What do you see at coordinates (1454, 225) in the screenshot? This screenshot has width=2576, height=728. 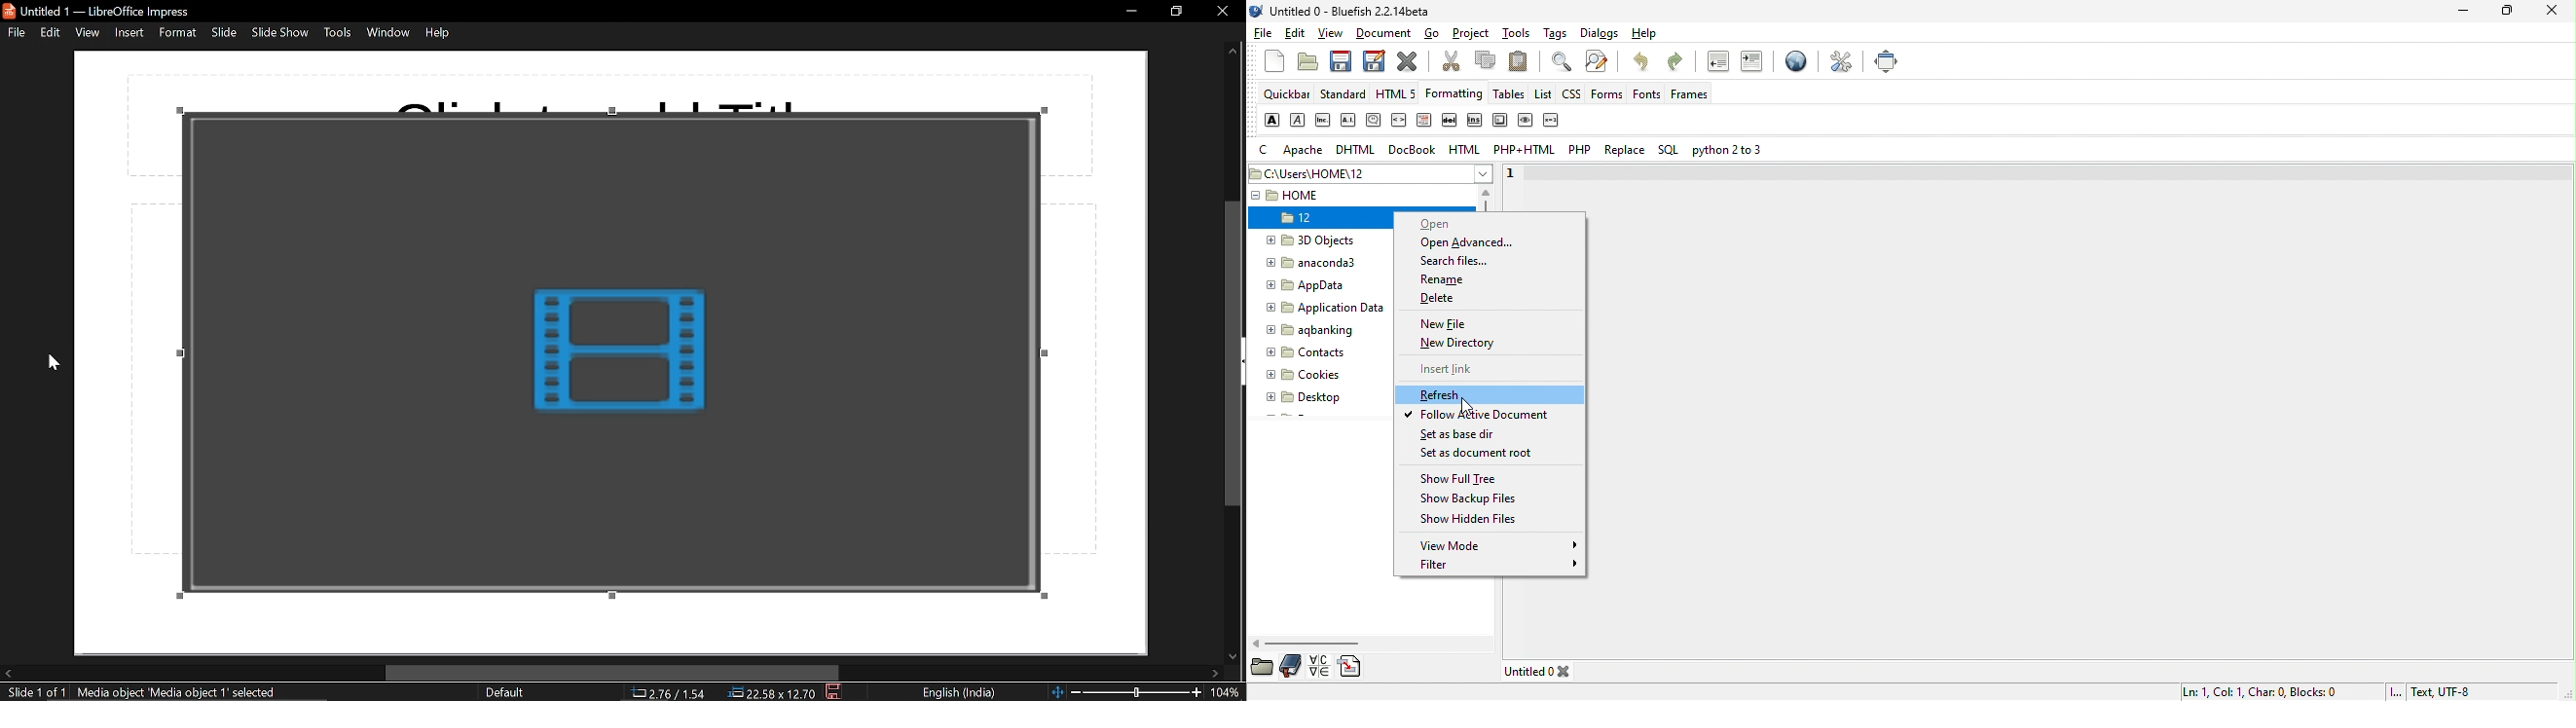 I see `open` at bounding box center [1454, 225].